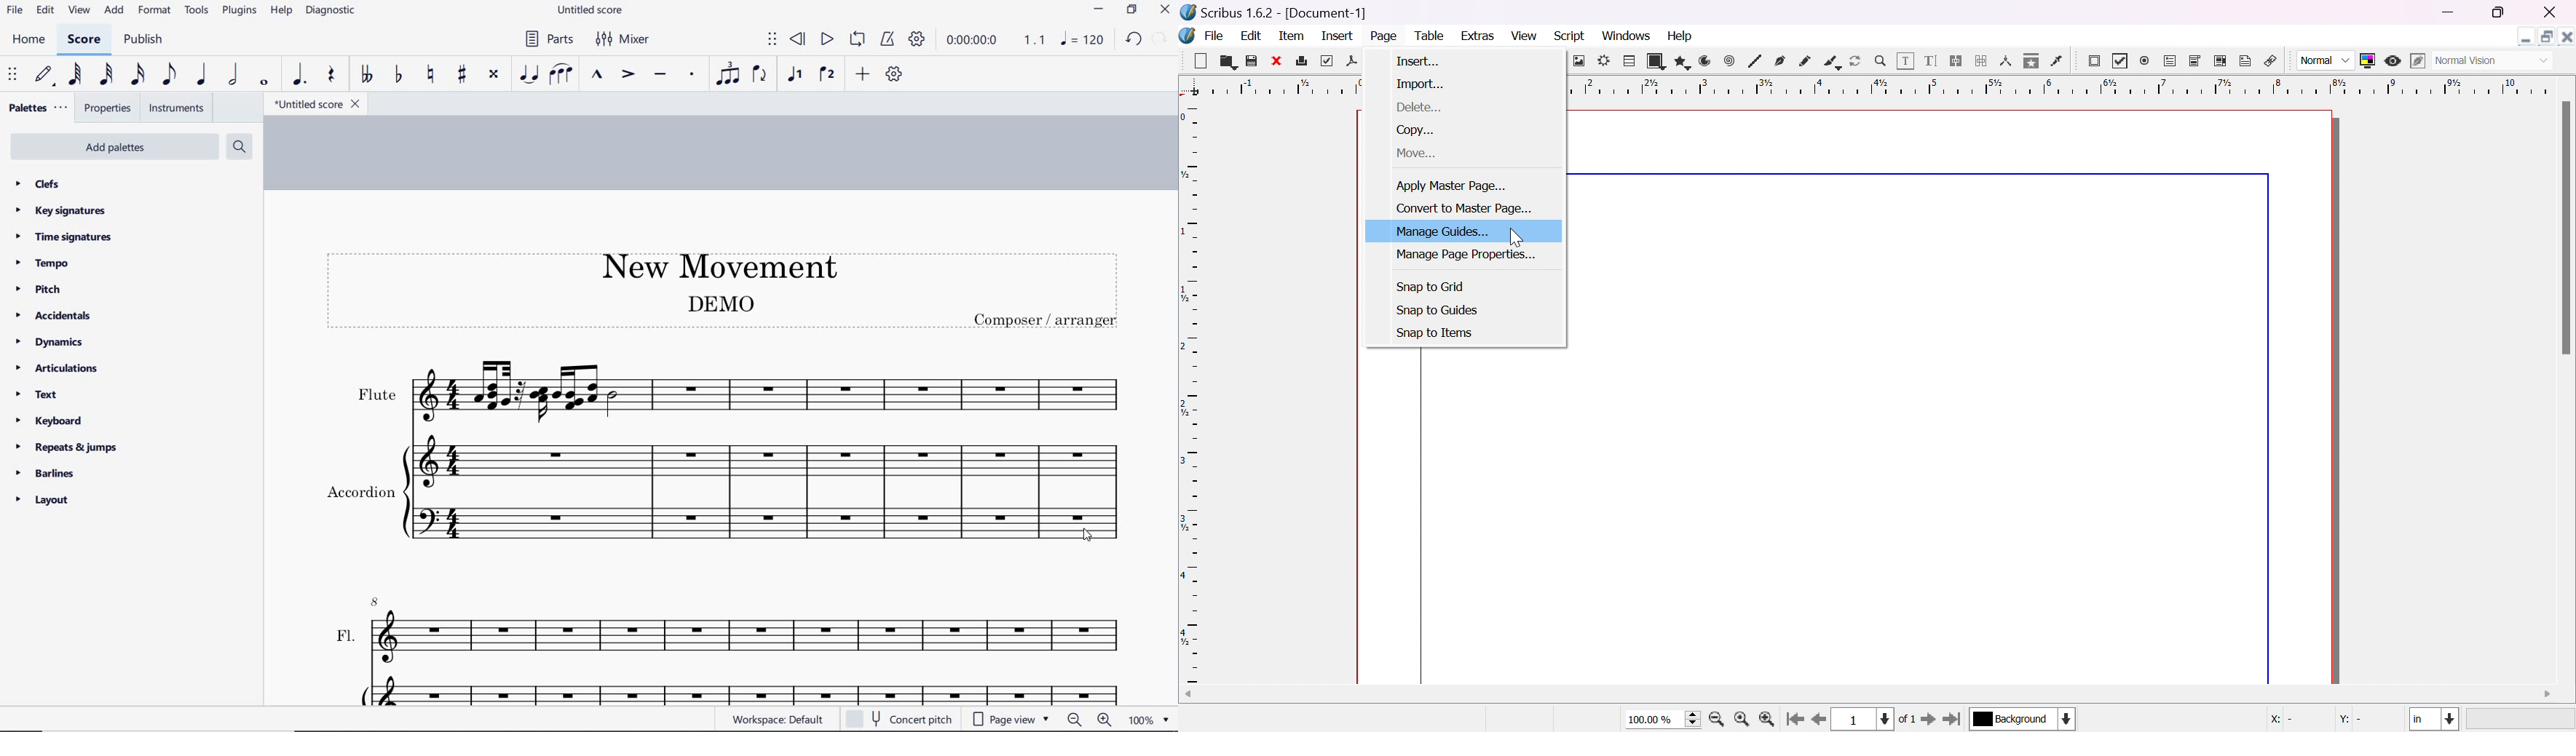 This screenshot has height=756, width=2576. What do you see at coordinates (1149, 719) in the screenshot?
I see `zoom factor` at bounding box center [1149, 719].